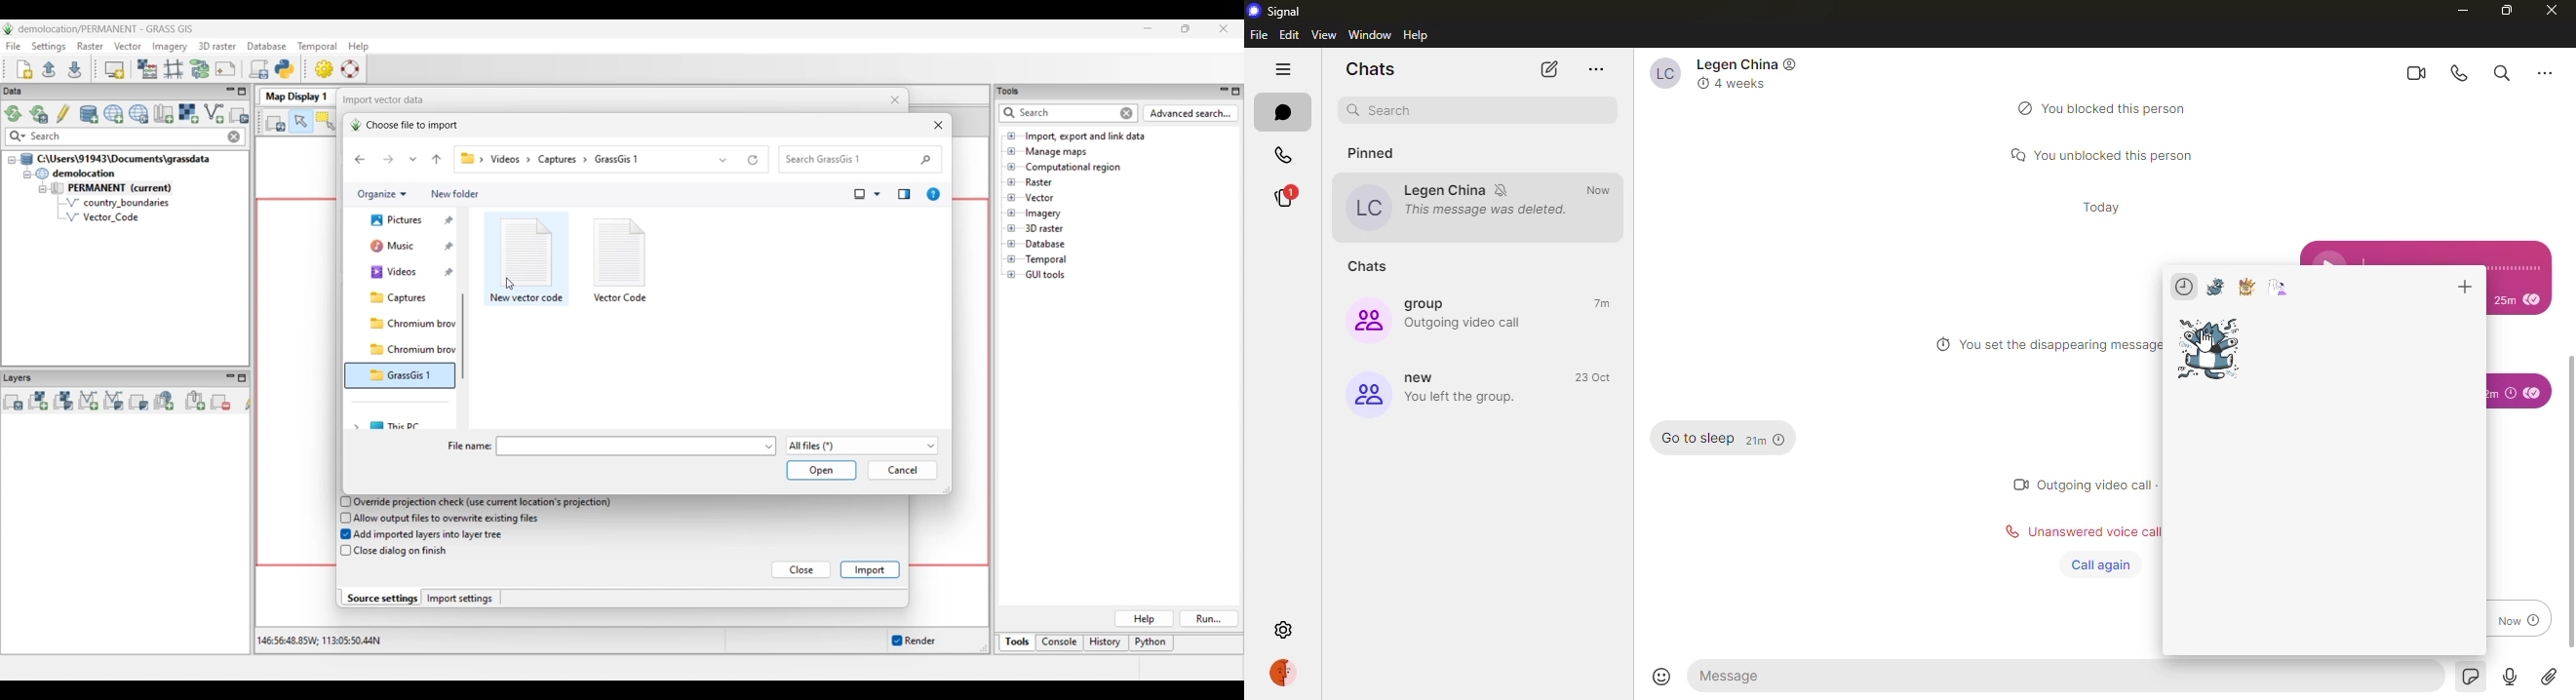 This screenshot has height=700, width=2576. I want to click on signal, so click(1282, 13).